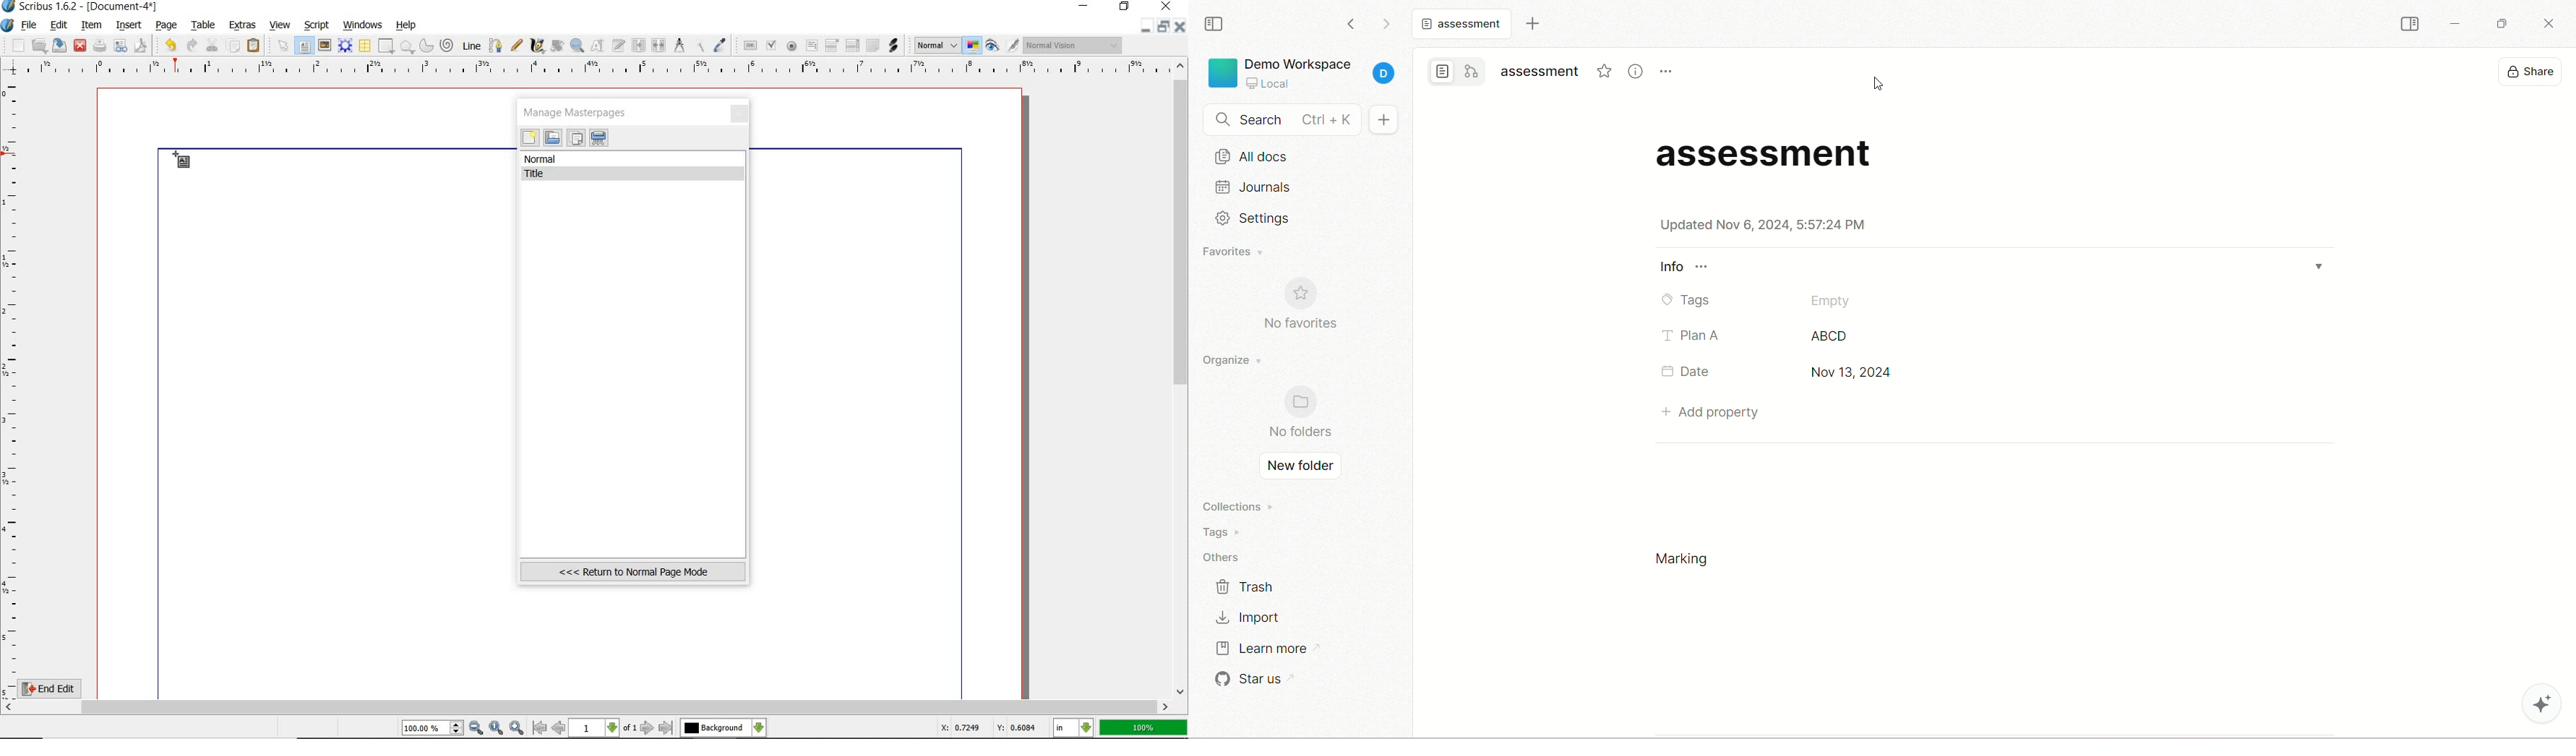 This screenshot has width=2576, height=756. What do you see at coordinates (168, 44) in the screenshot?
I see `undo` at bounding box center [168, 44].